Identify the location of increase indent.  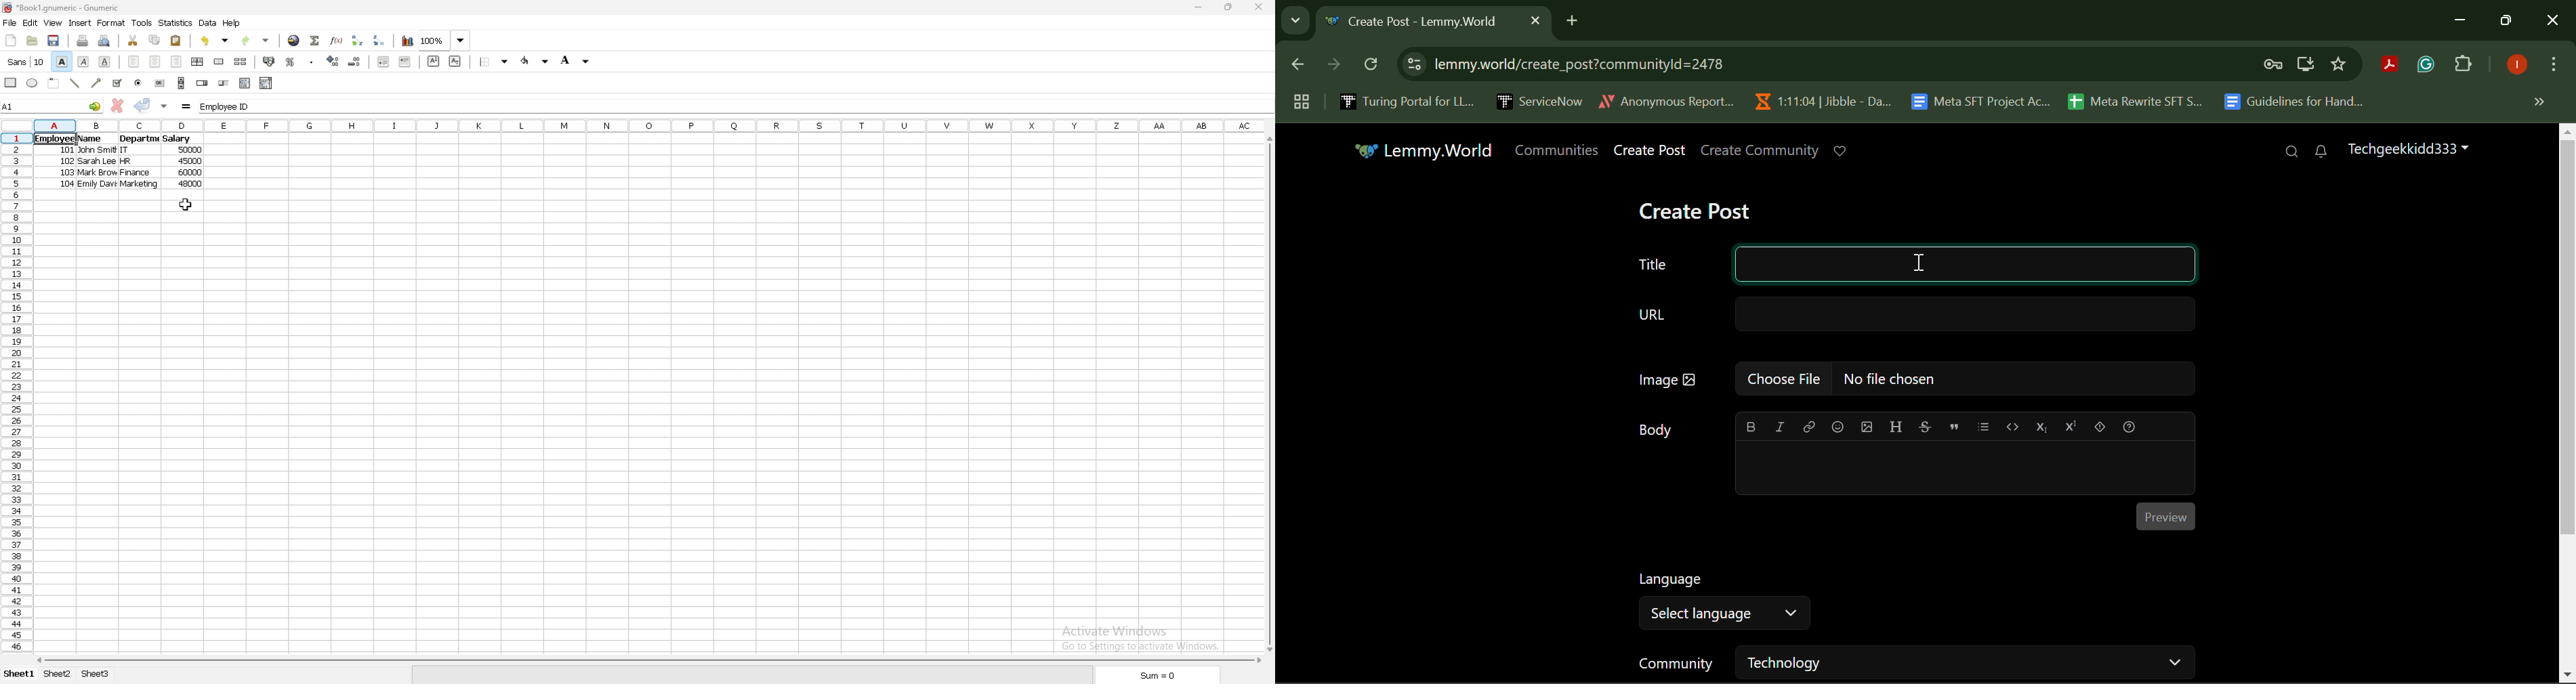
(405, 61).